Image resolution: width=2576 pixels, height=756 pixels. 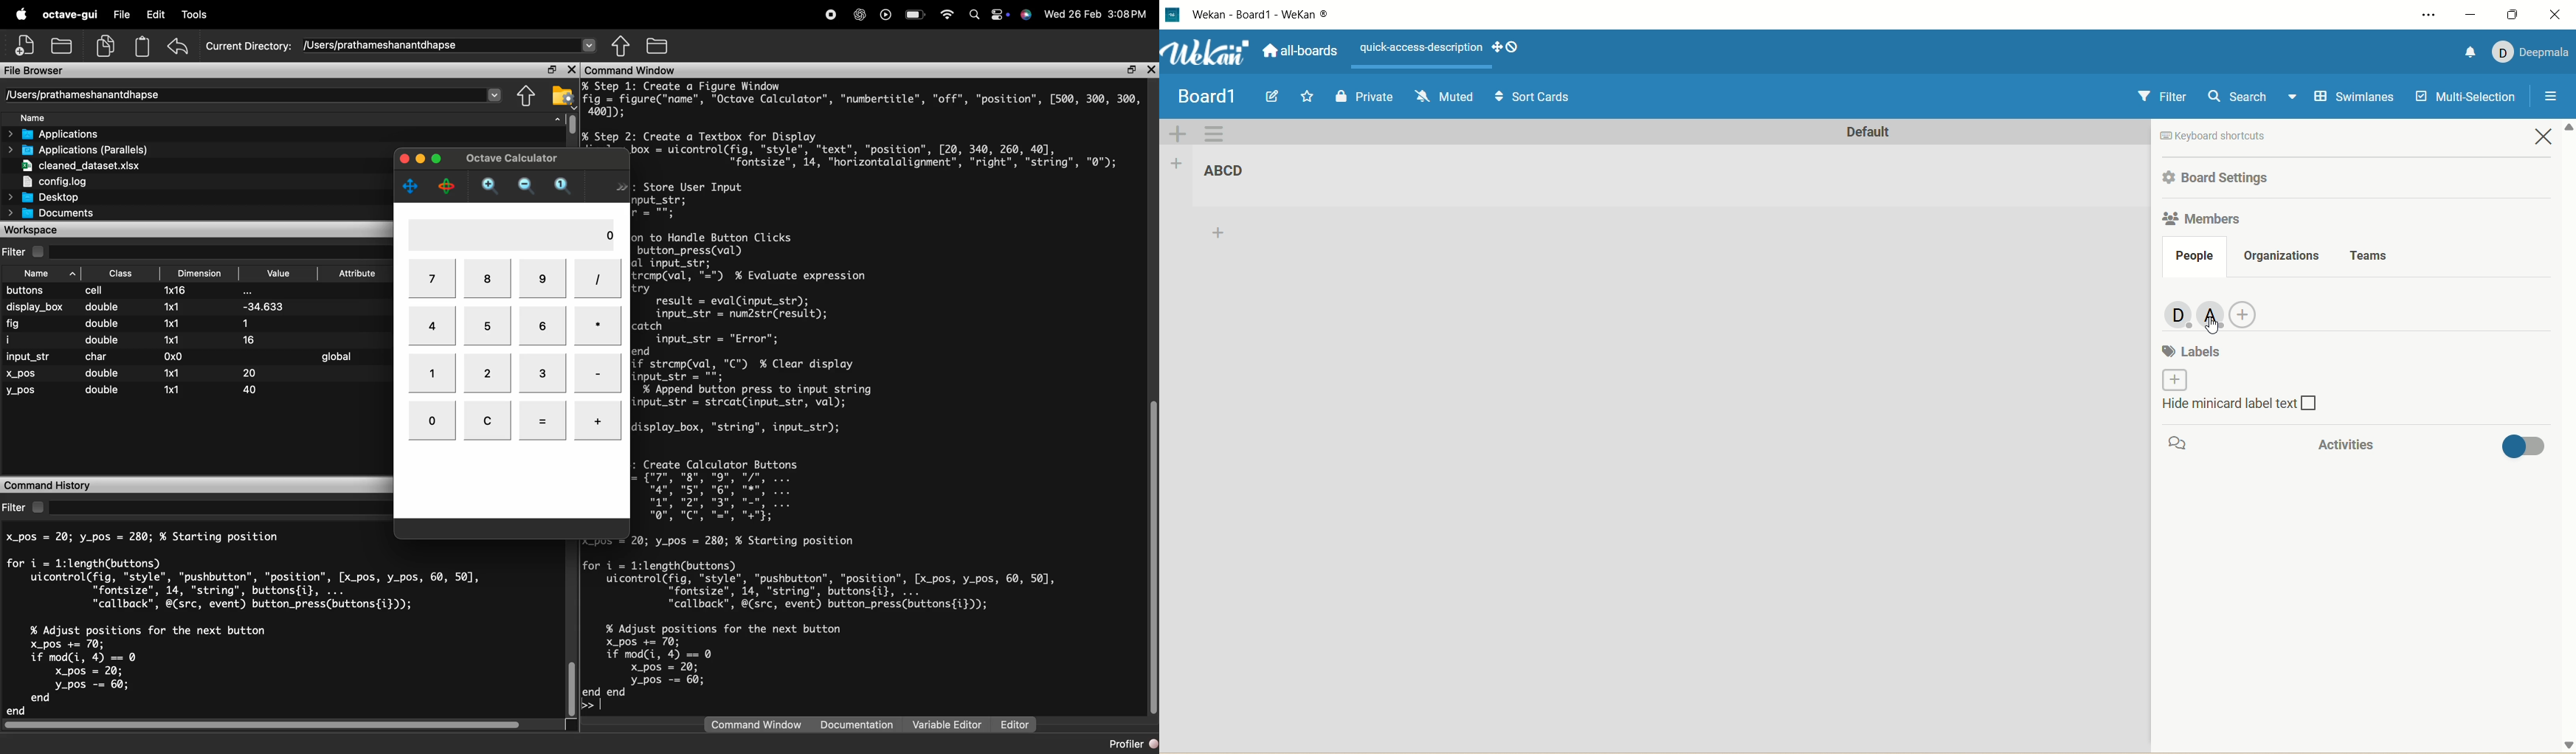 What do you see at coordinates (2555, 17) in the screenshot?
I see `close` at bounding box center [2555, 17].